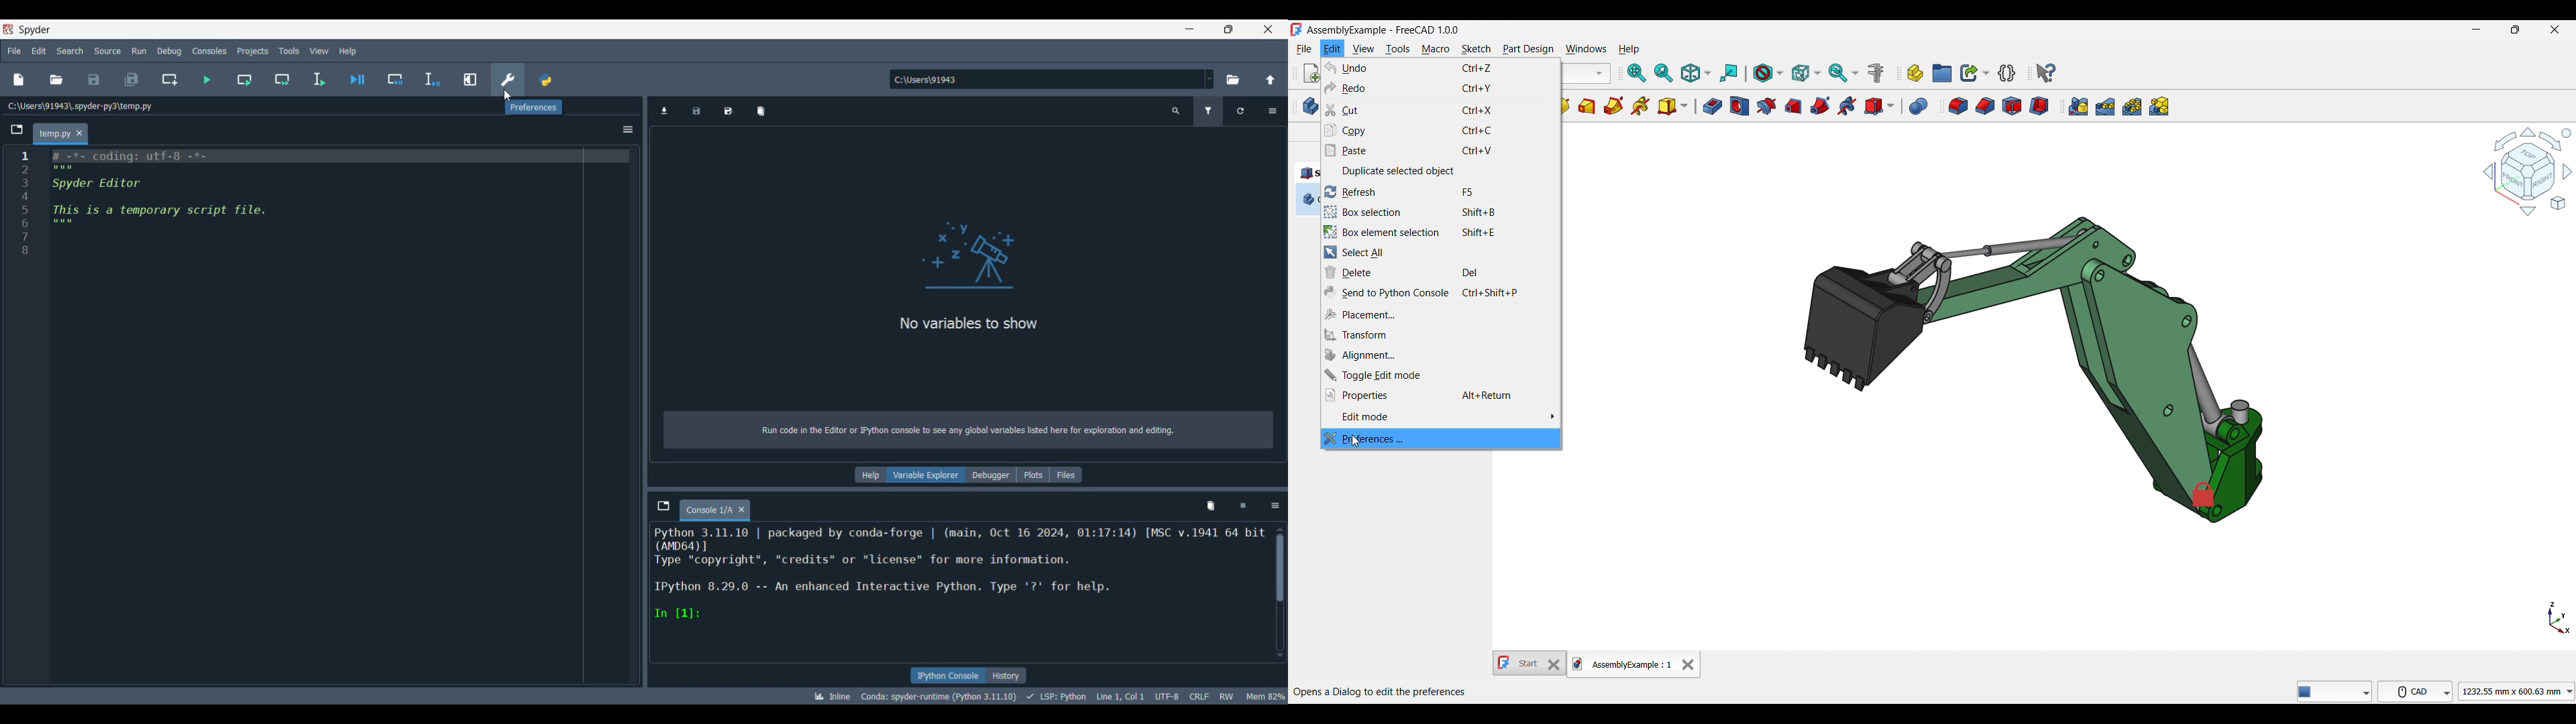 Image resolution: width=2576 pixels, height=728 pixels. Describe the element at coordinates (628, 129) in the screenshot. I see `Options` at that location.